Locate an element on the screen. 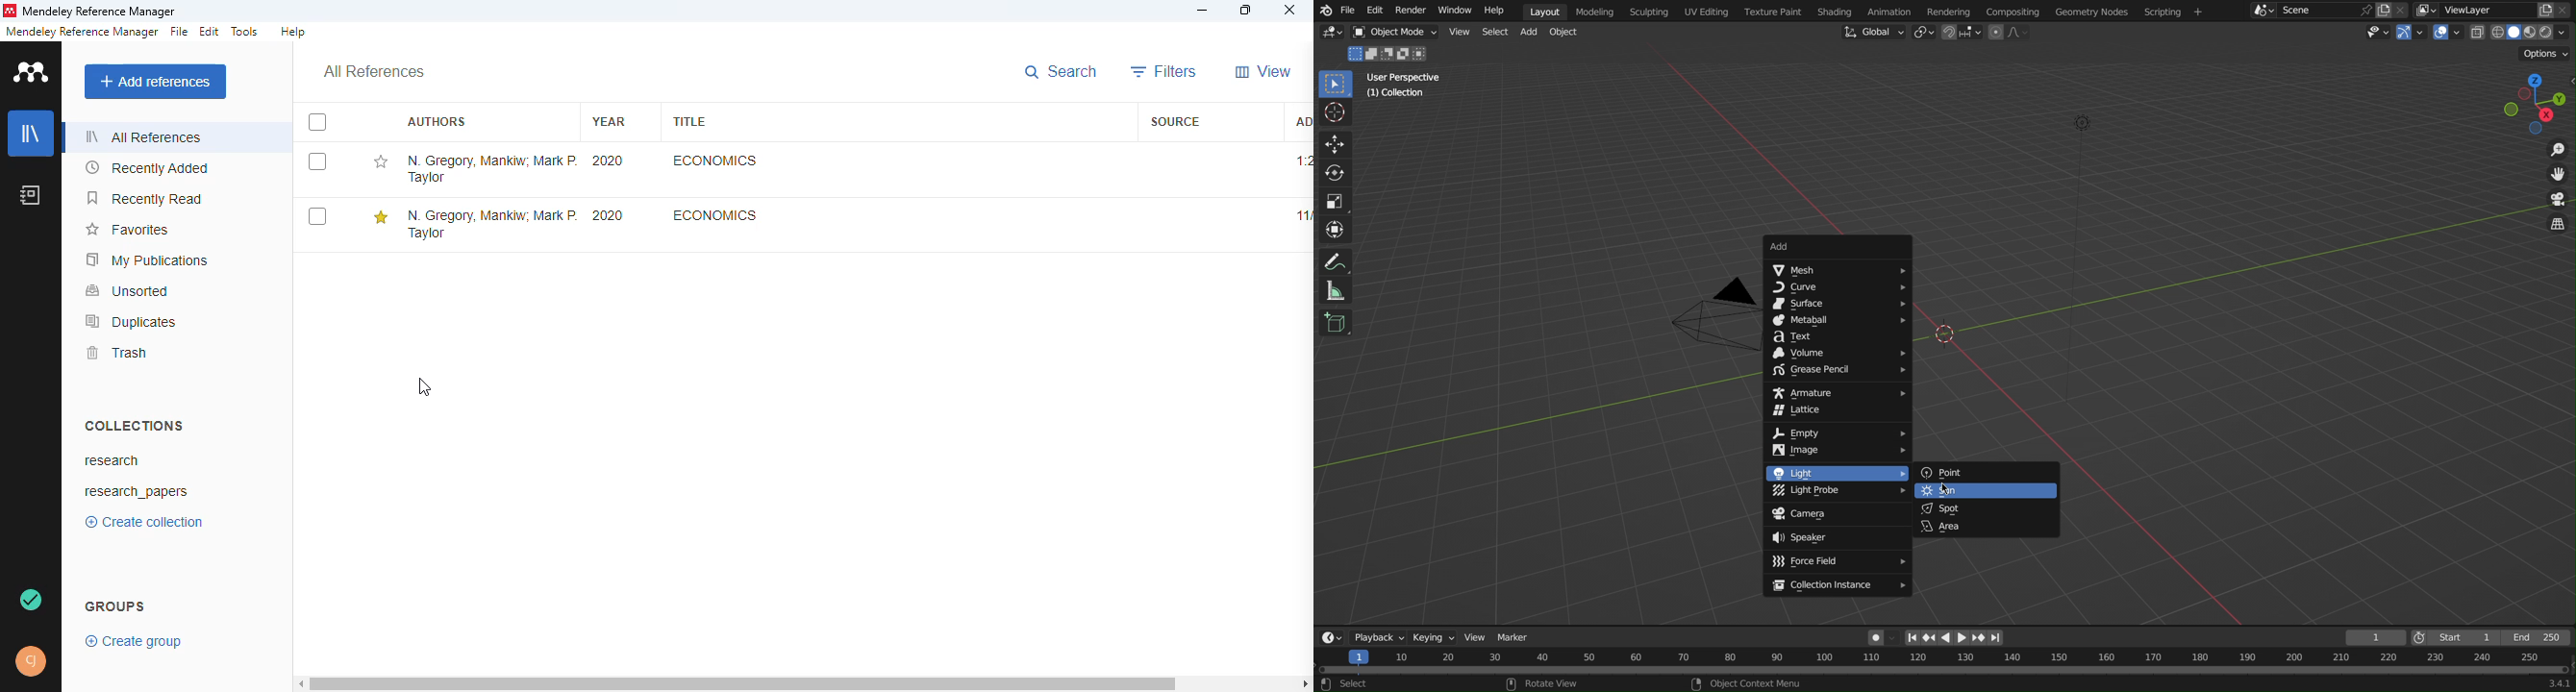 The width and height of the screenshot is (2576, 700). Move View is located at coordinates (2557, 176).